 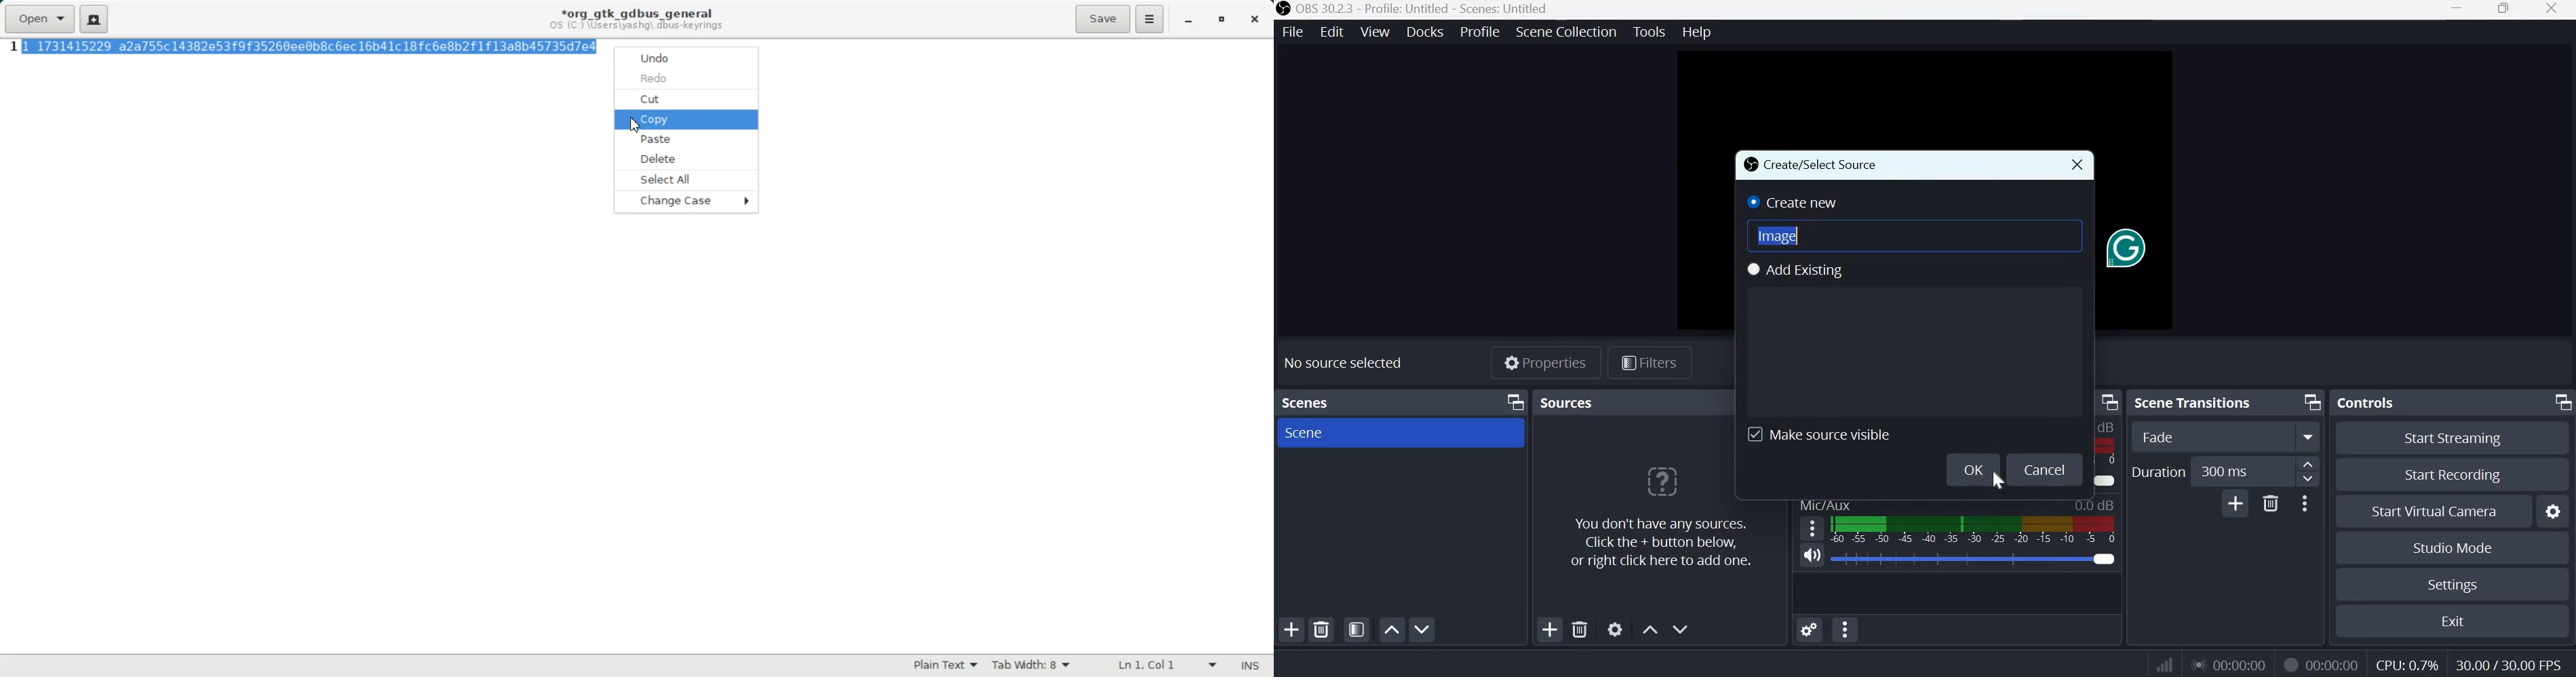 What do you see at coordinates (1813, 528) in the screenshot?
I see `hamburger menu` at bounding box center [1813, 528].